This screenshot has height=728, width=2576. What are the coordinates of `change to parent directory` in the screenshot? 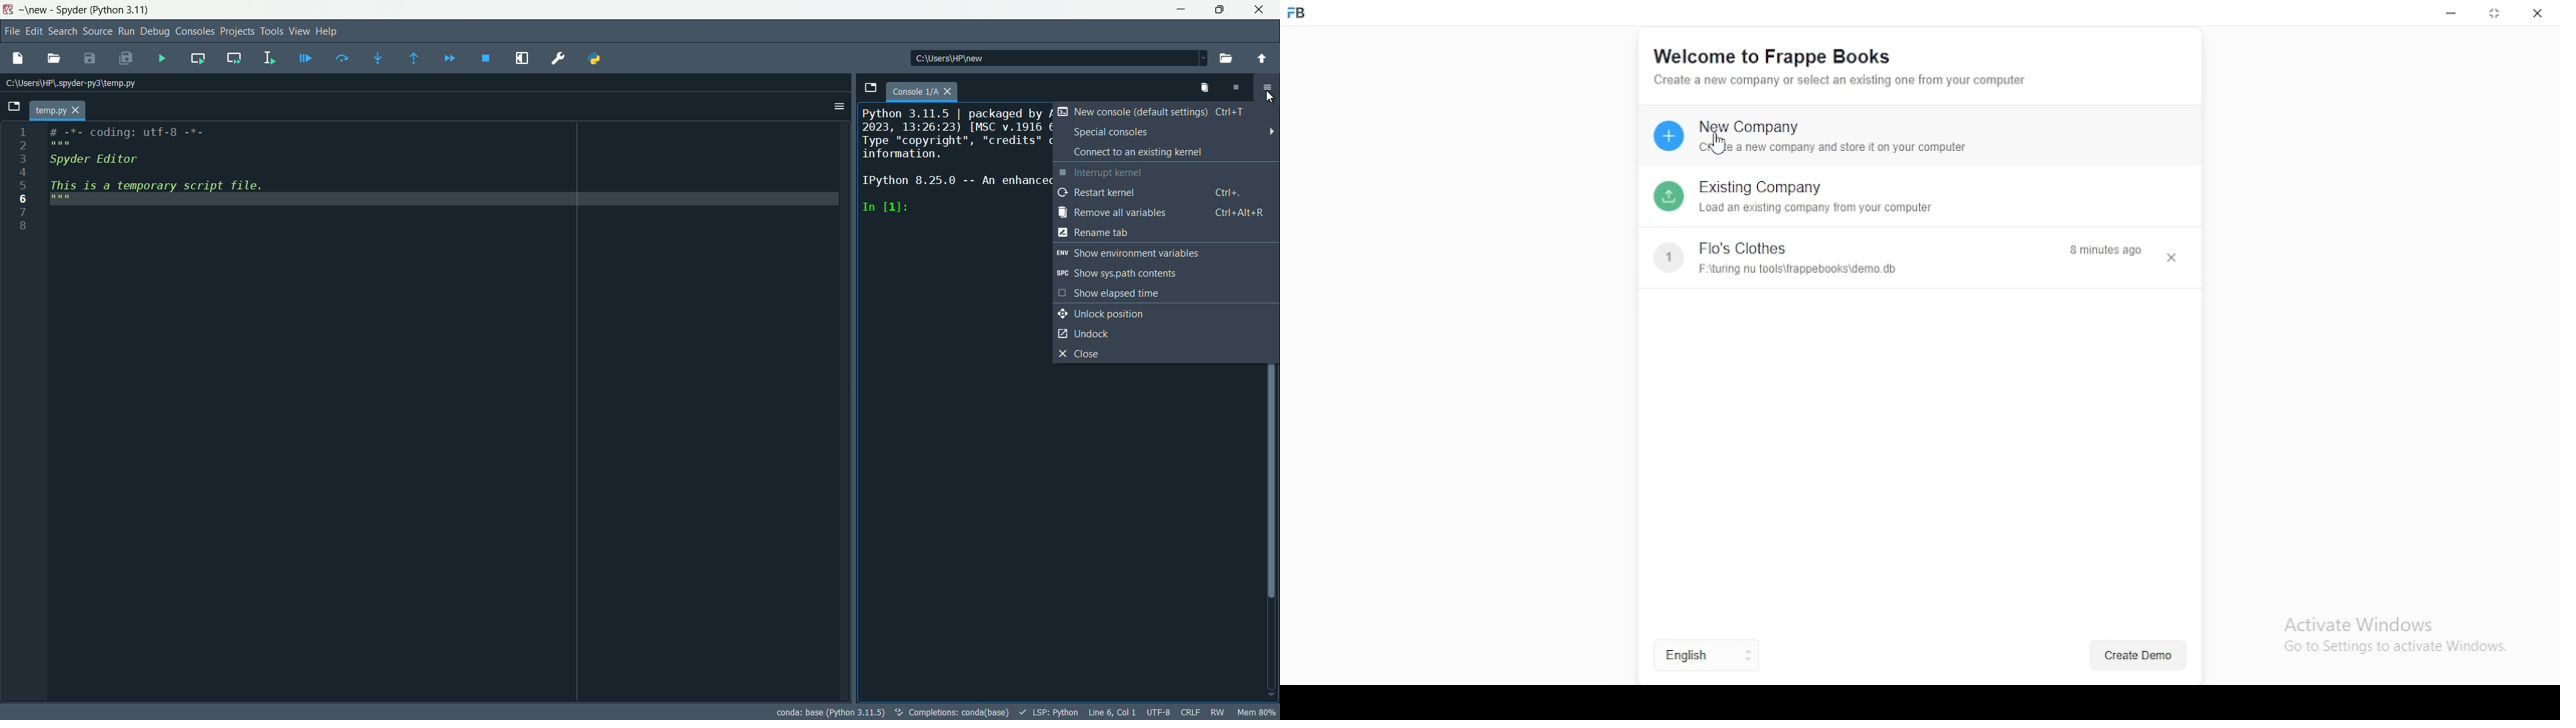 It's located at (1261, 59).